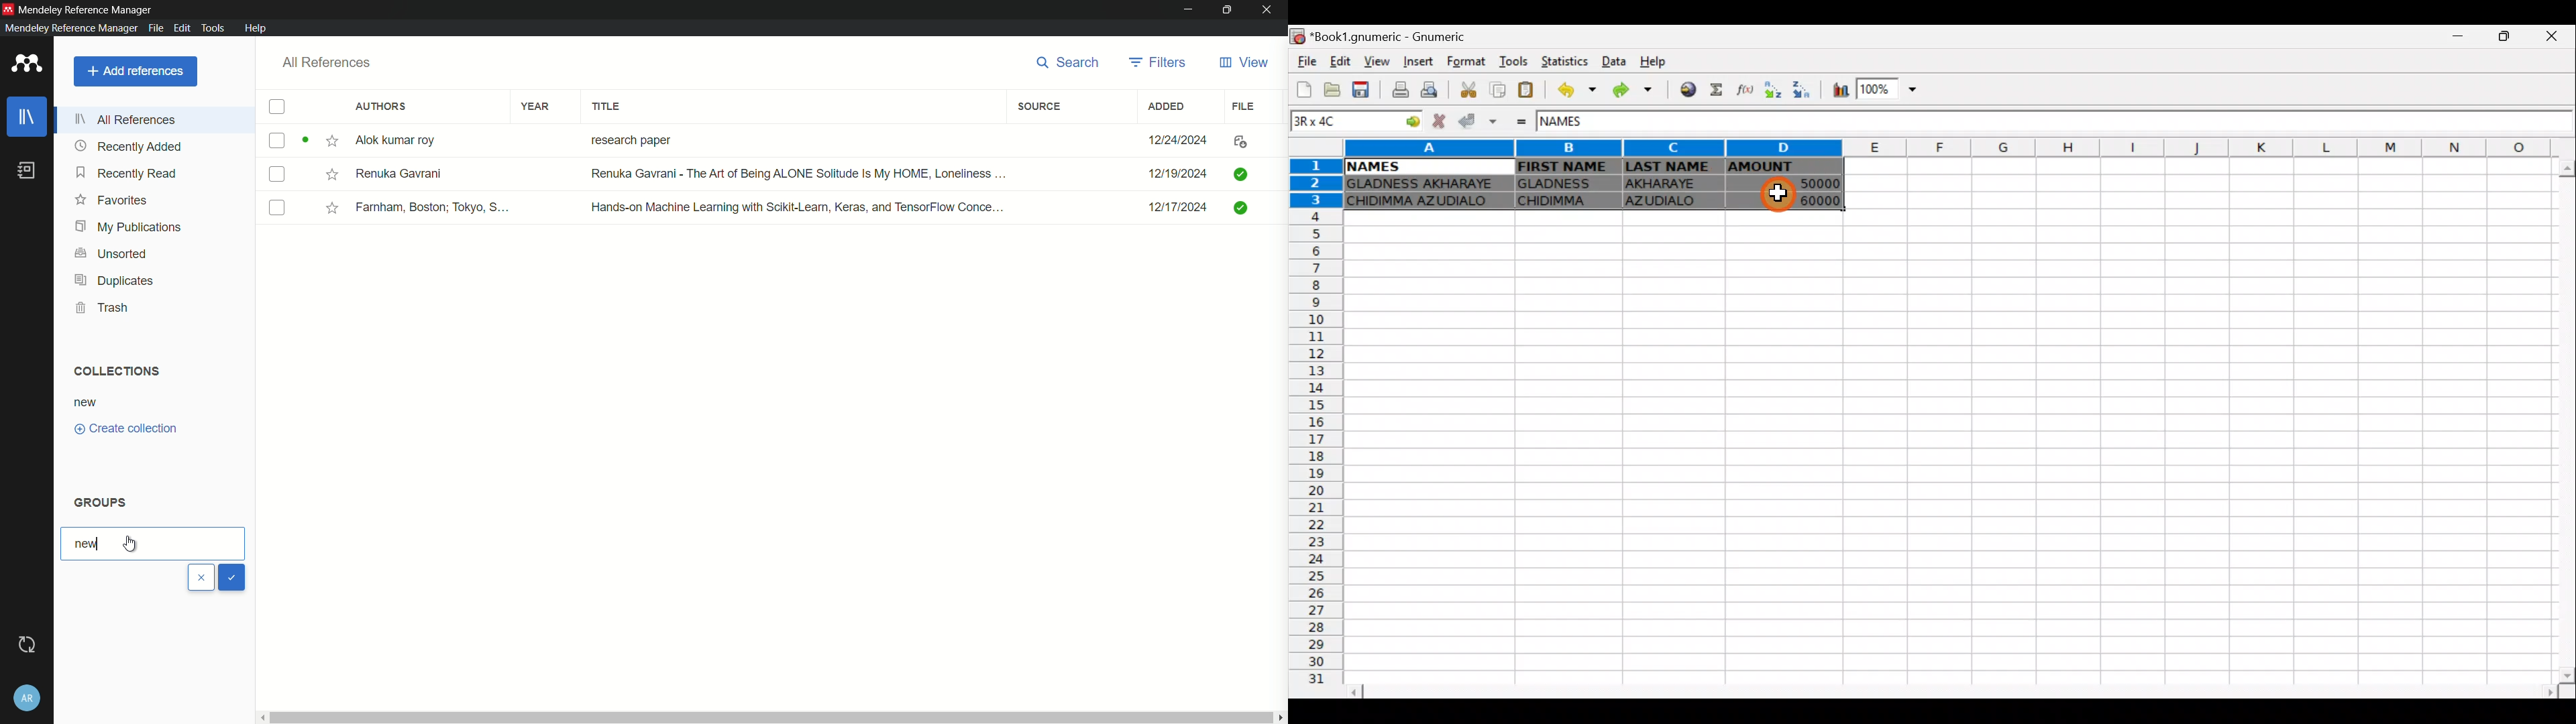 This screenshot has height=728, width=2576. Describe the element at coordinates (1564, 166) in the screenshot. I see `FIRST NAME` at that location.